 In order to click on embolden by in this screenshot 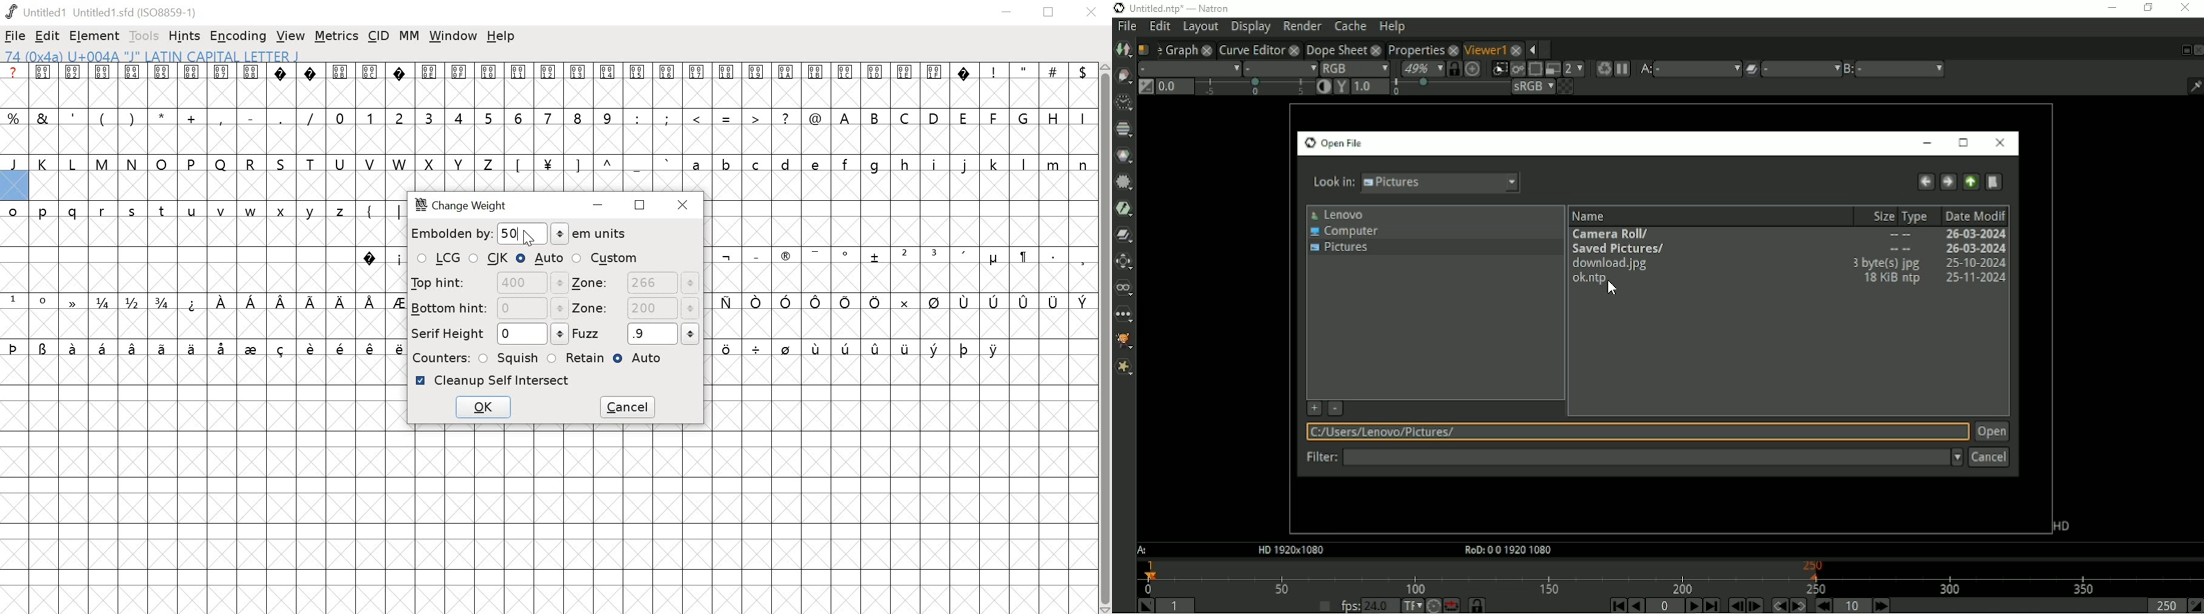, I will do `click(479, 233)`.